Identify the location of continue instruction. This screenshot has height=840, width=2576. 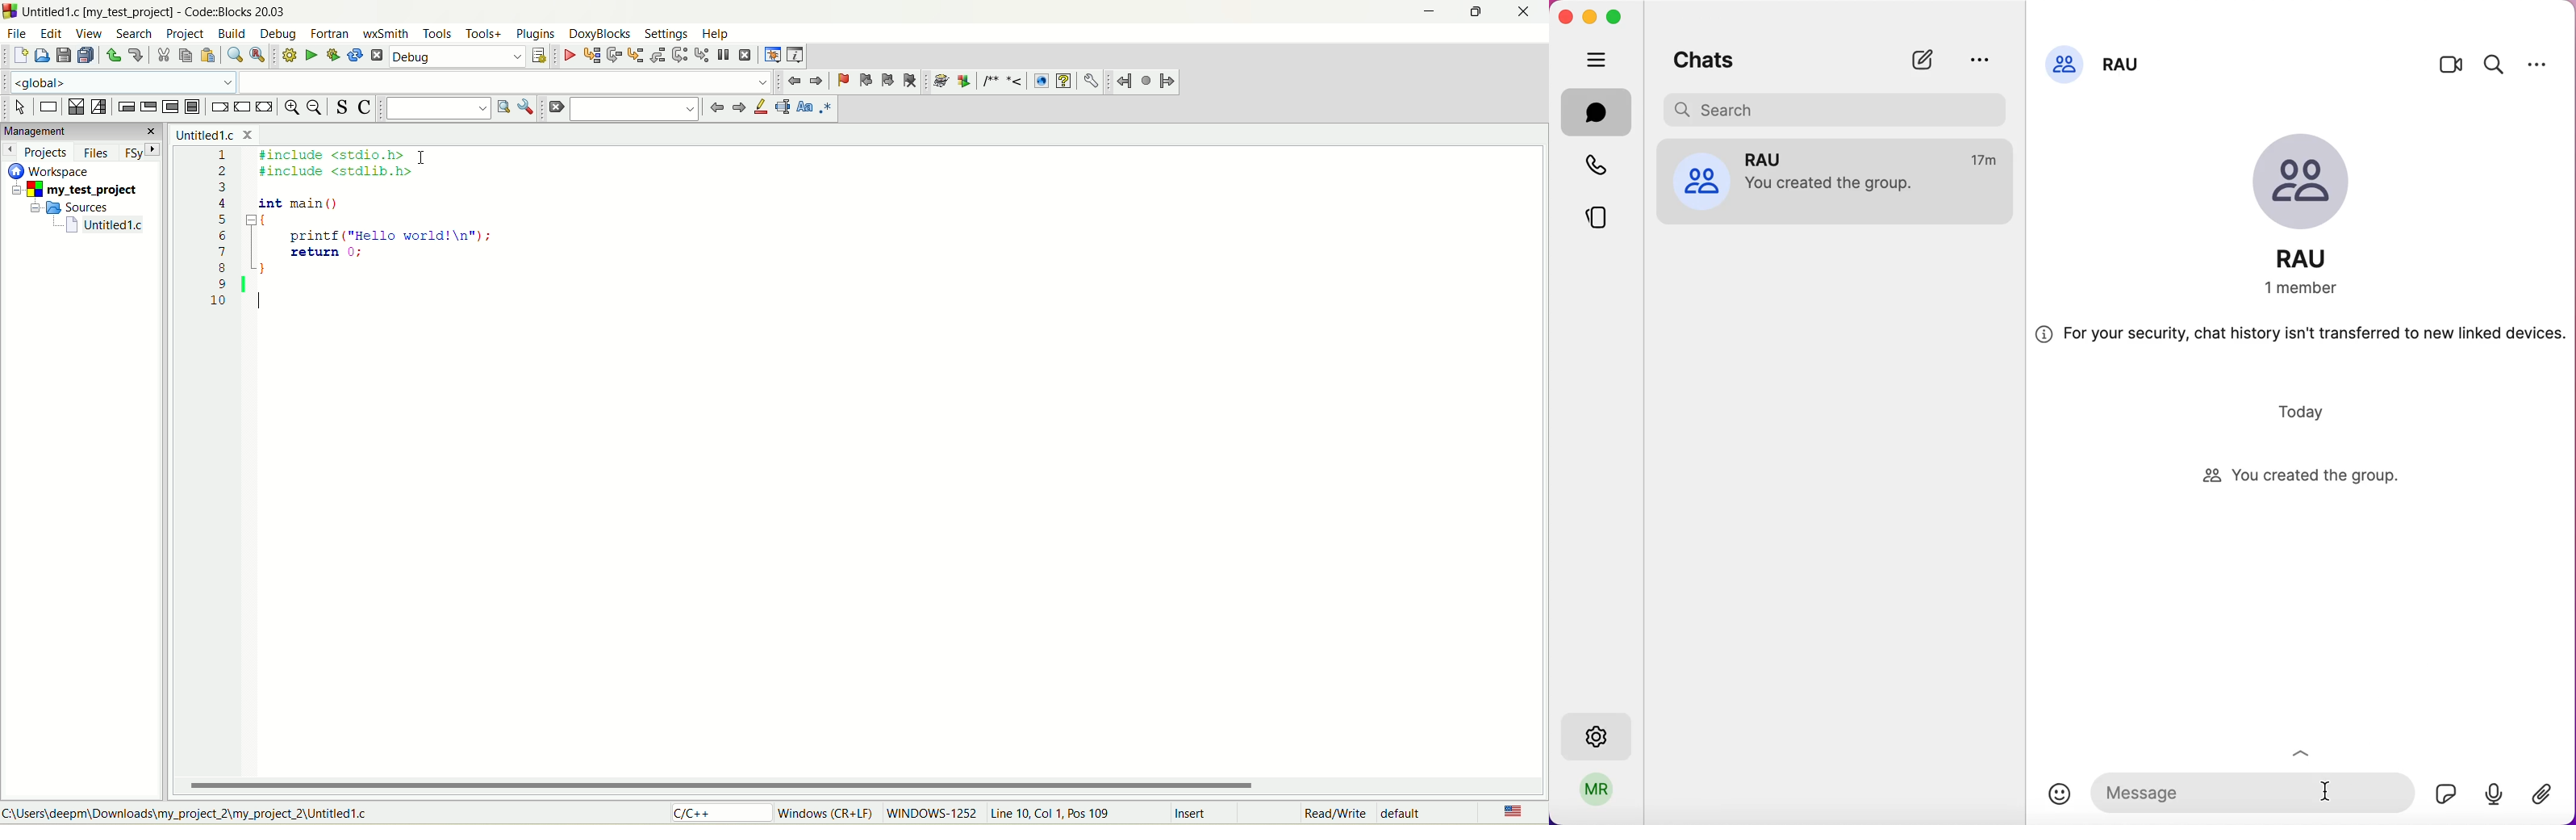
(243, 106).